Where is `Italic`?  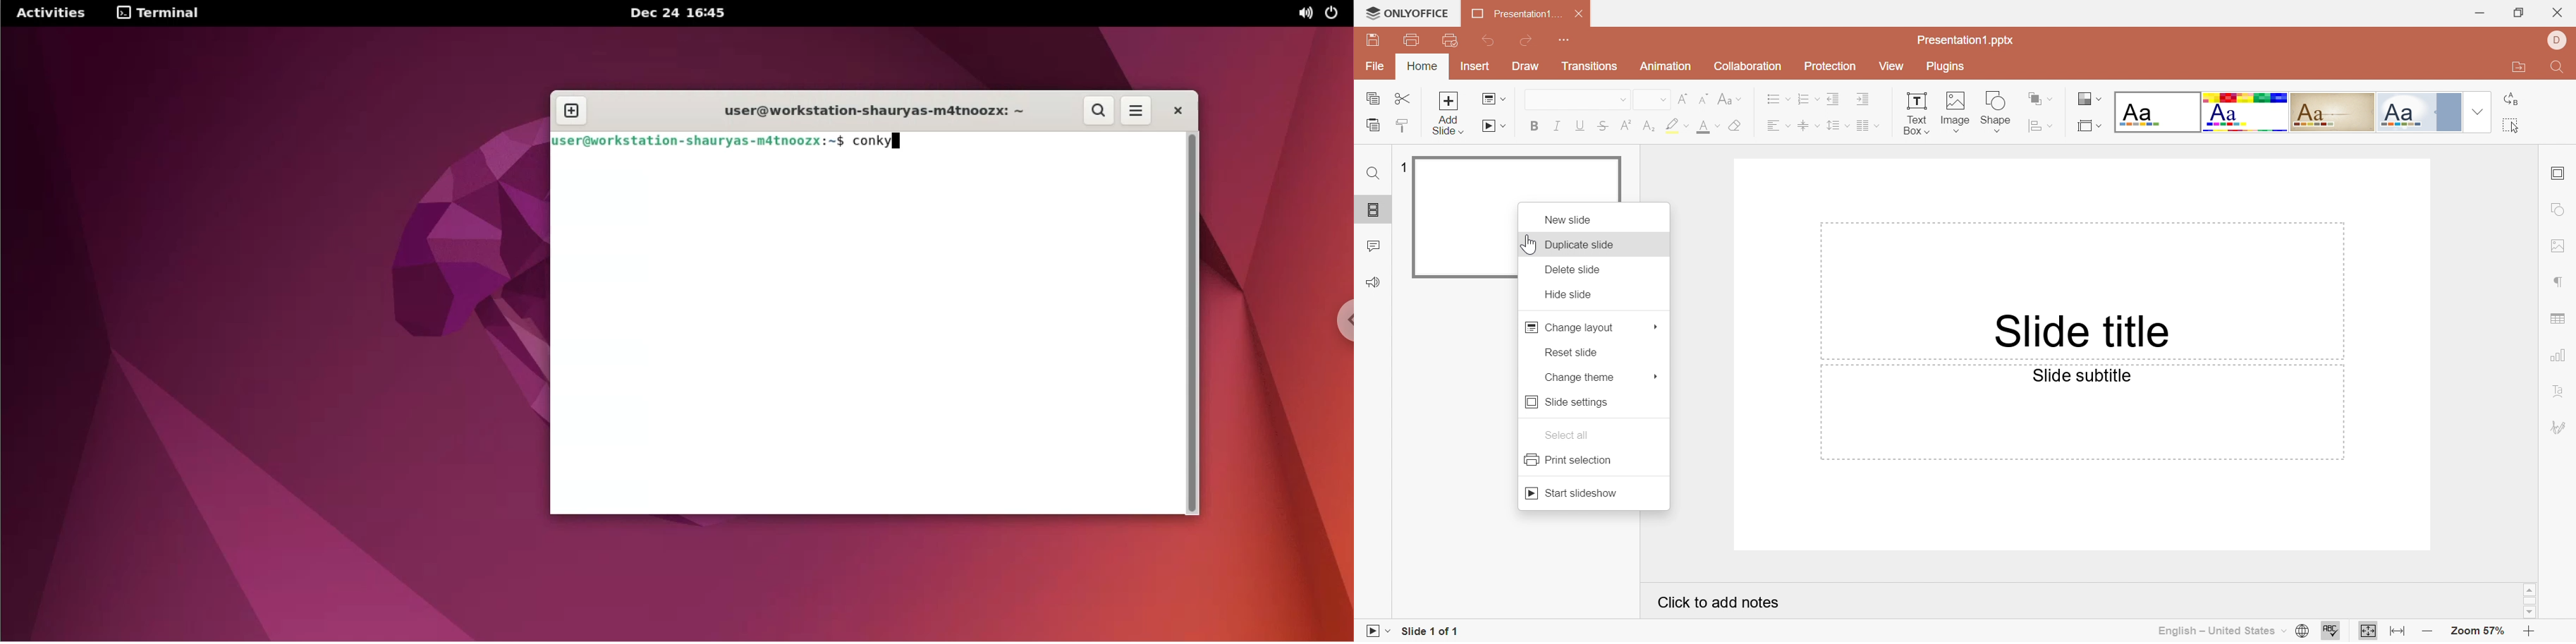 Italic is located at coordinates (1555, 125).